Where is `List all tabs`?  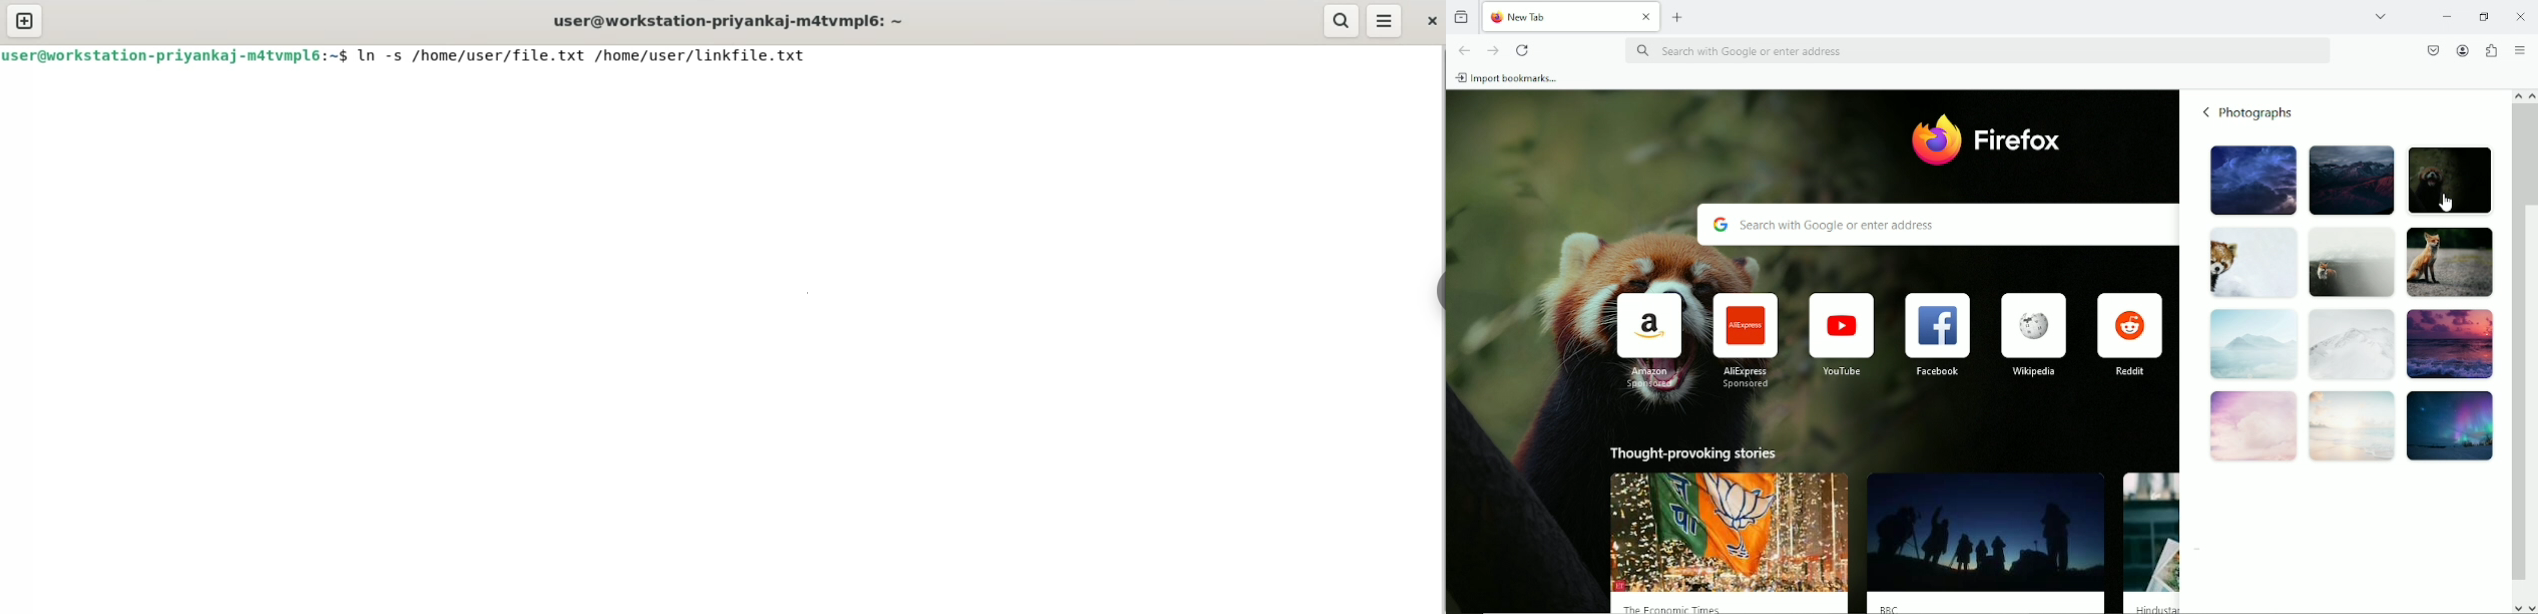 List all tabs is located at coordinates (2380, 16).